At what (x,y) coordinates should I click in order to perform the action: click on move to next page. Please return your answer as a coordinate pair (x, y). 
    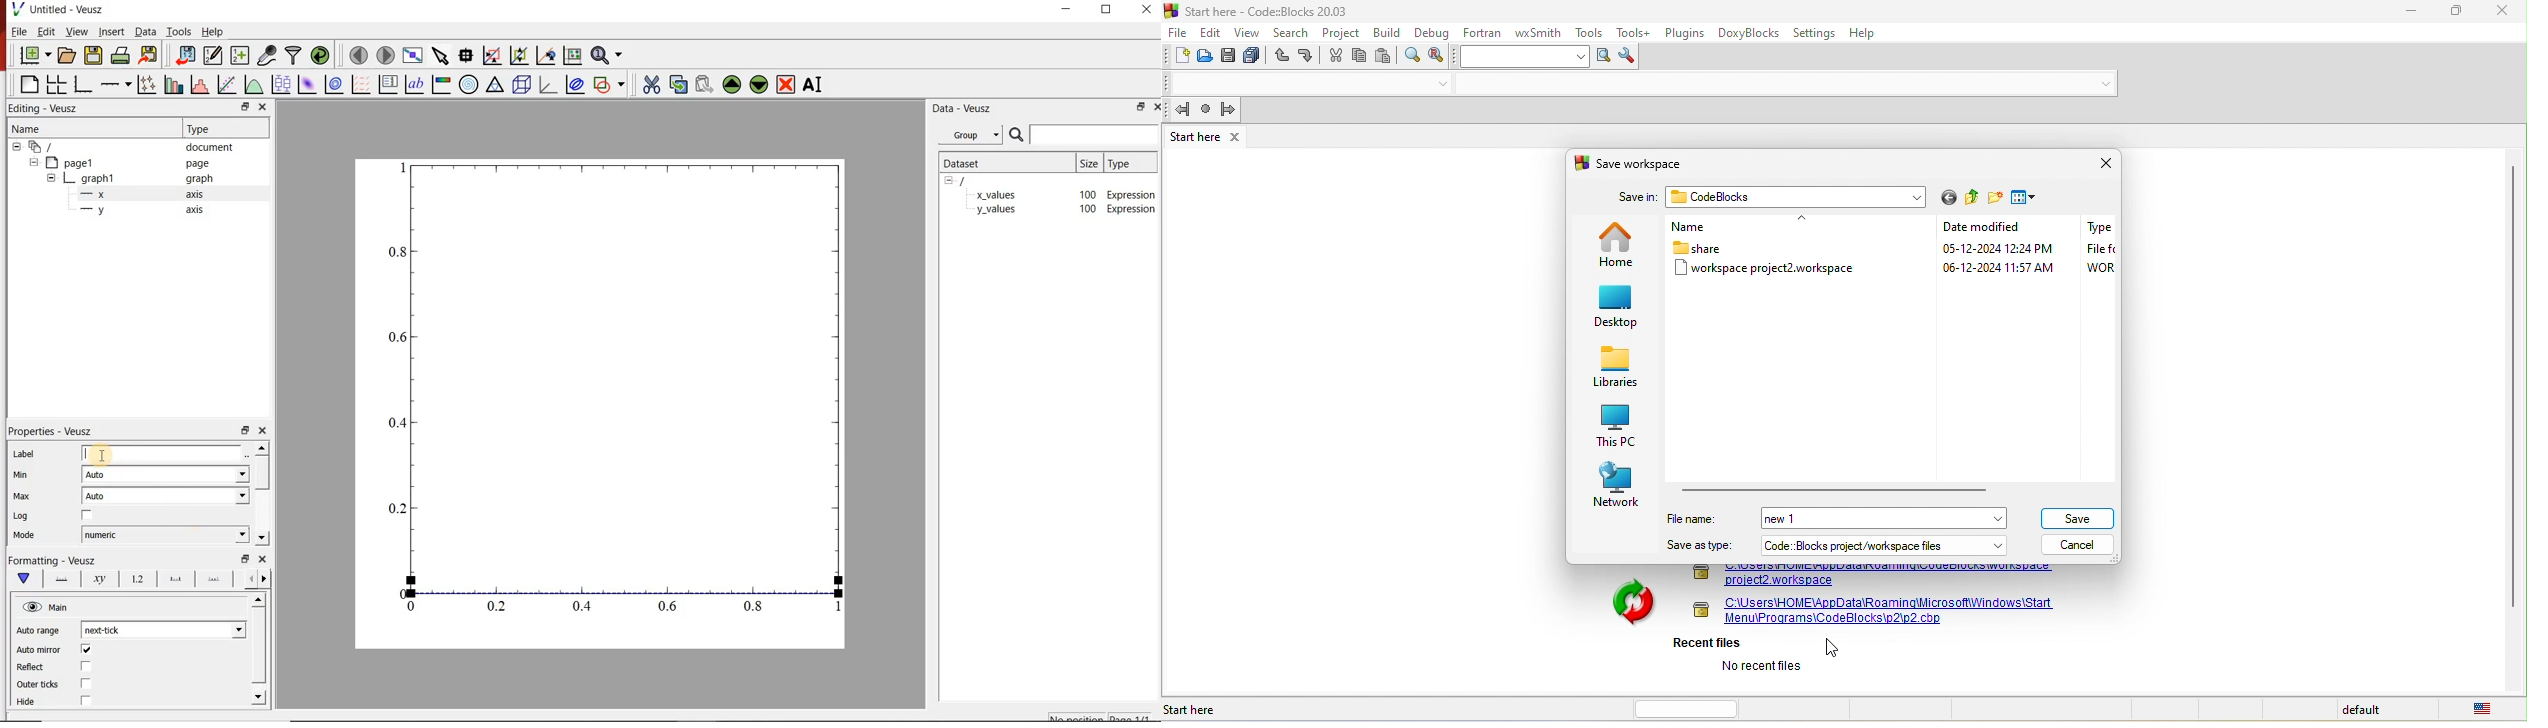
    Looking at the image, I should click on (387, 55).